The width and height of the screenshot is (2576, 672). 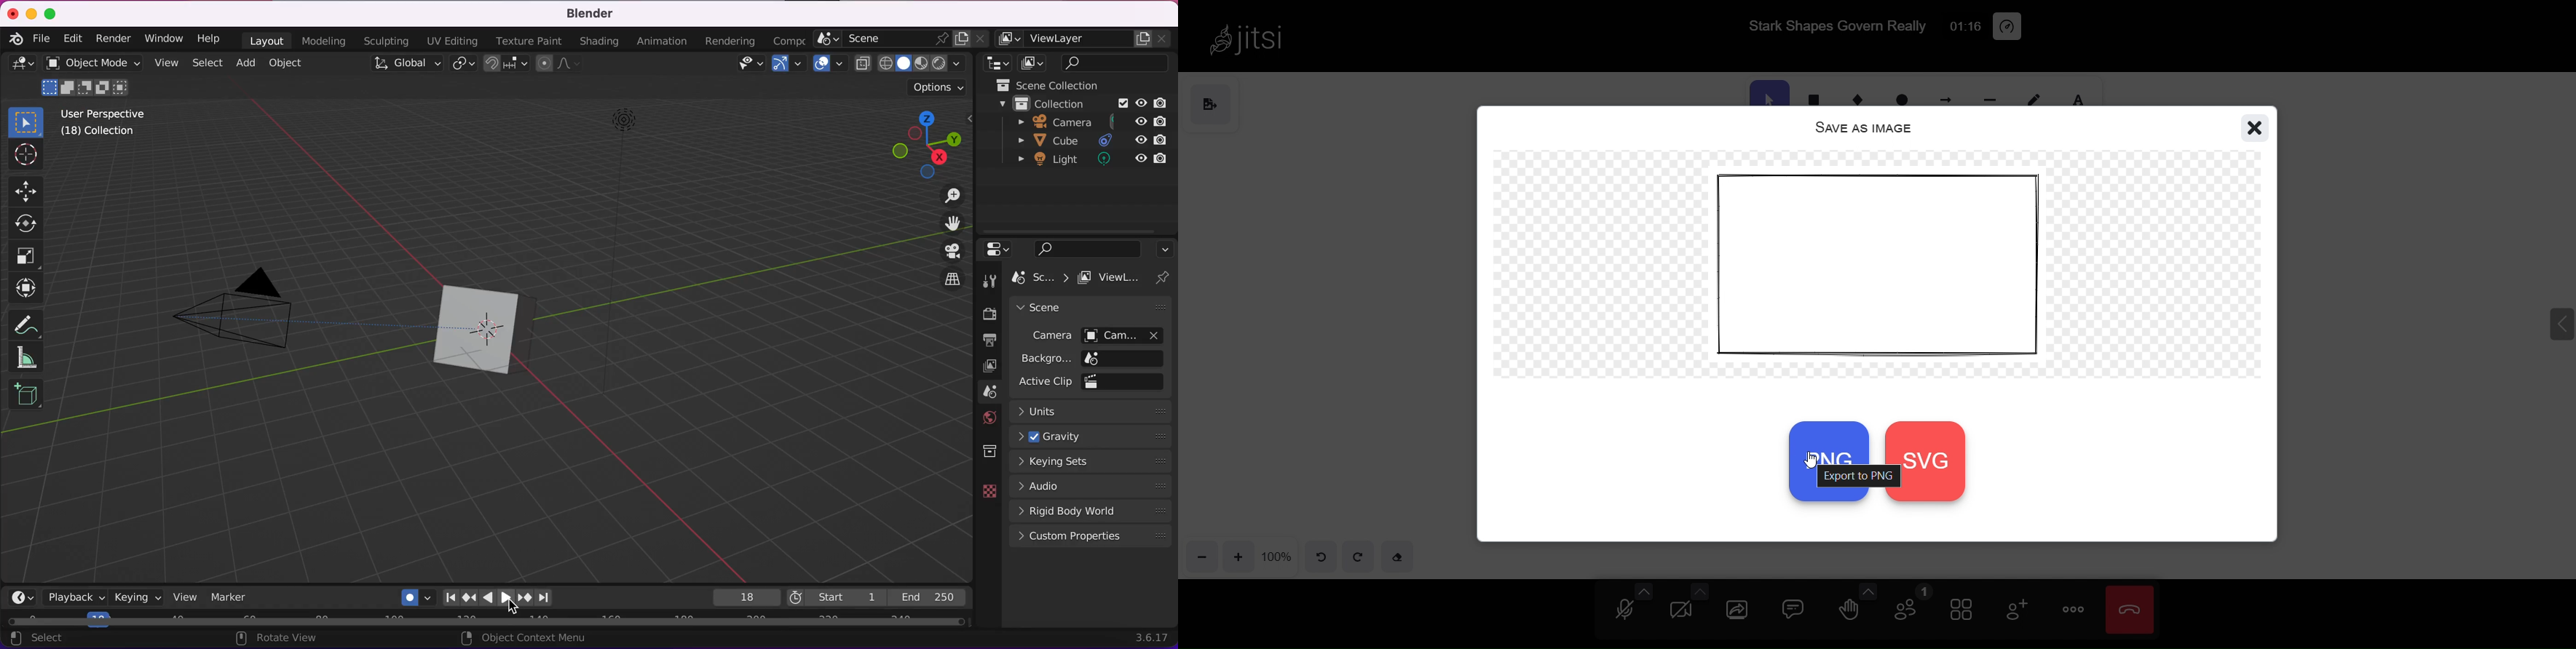 I want to click on camera, so click(x=255, y=307).